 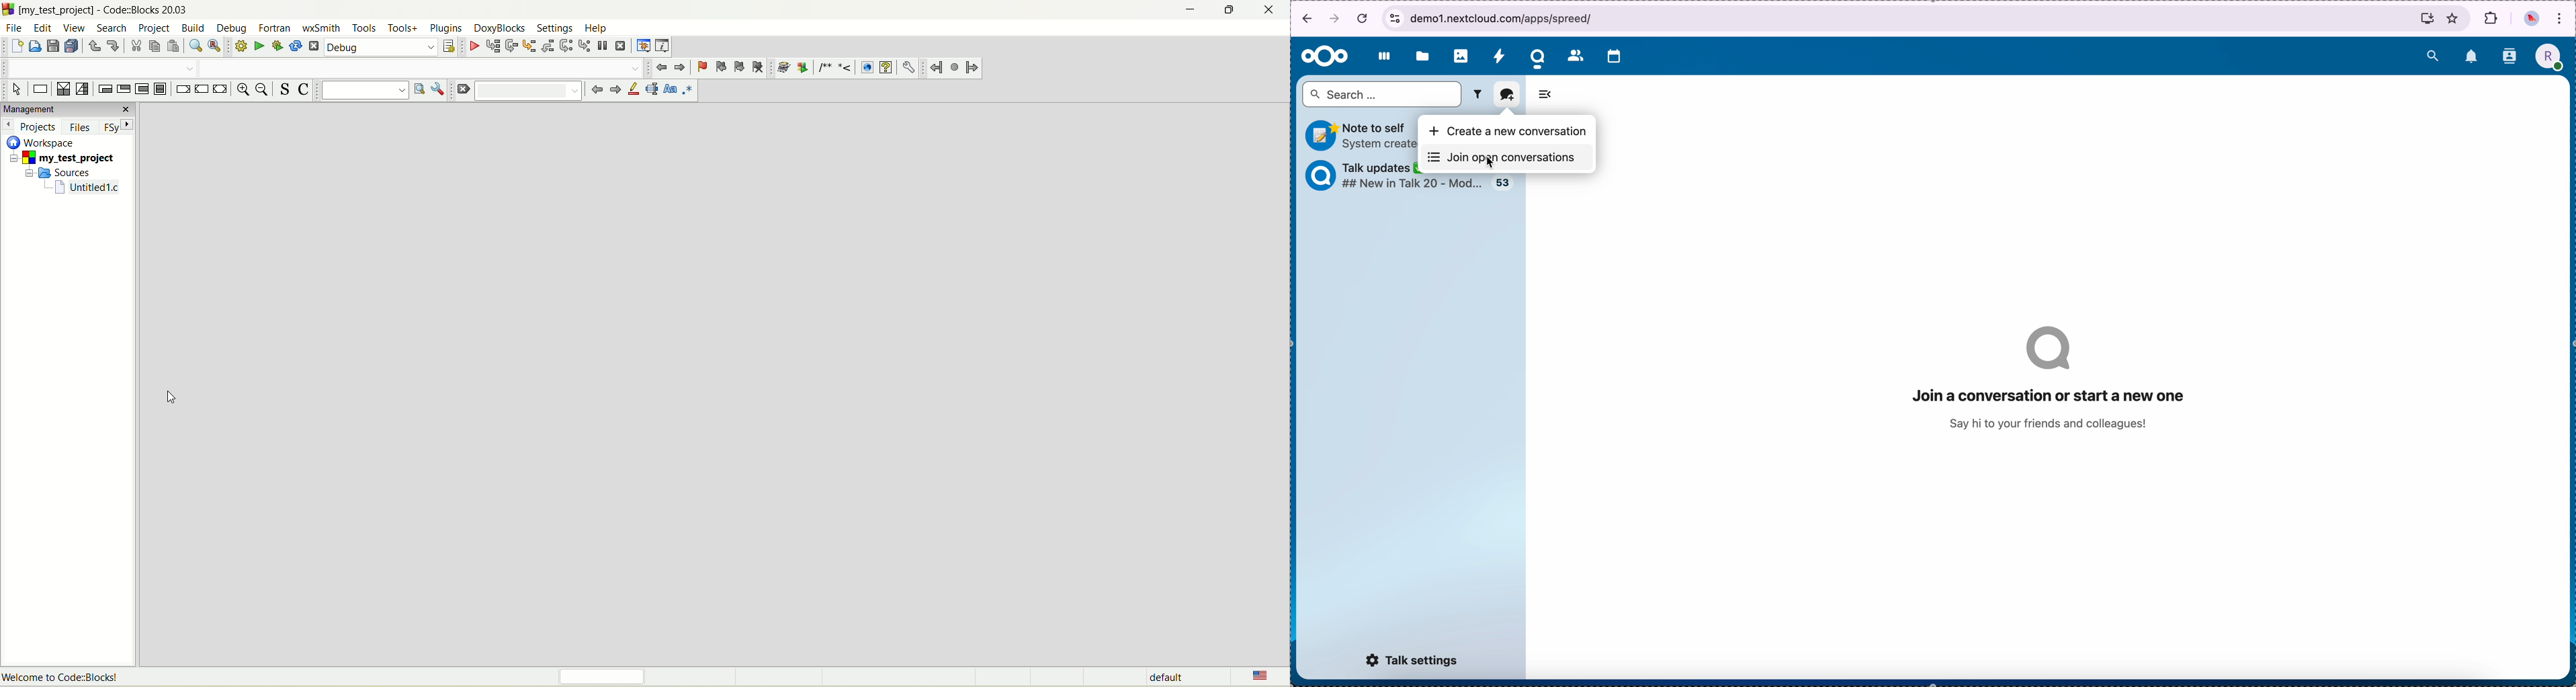 What do you see at coordinates (194, 27) in the screenshot?
I see `build` at bounding box center [194, 27].